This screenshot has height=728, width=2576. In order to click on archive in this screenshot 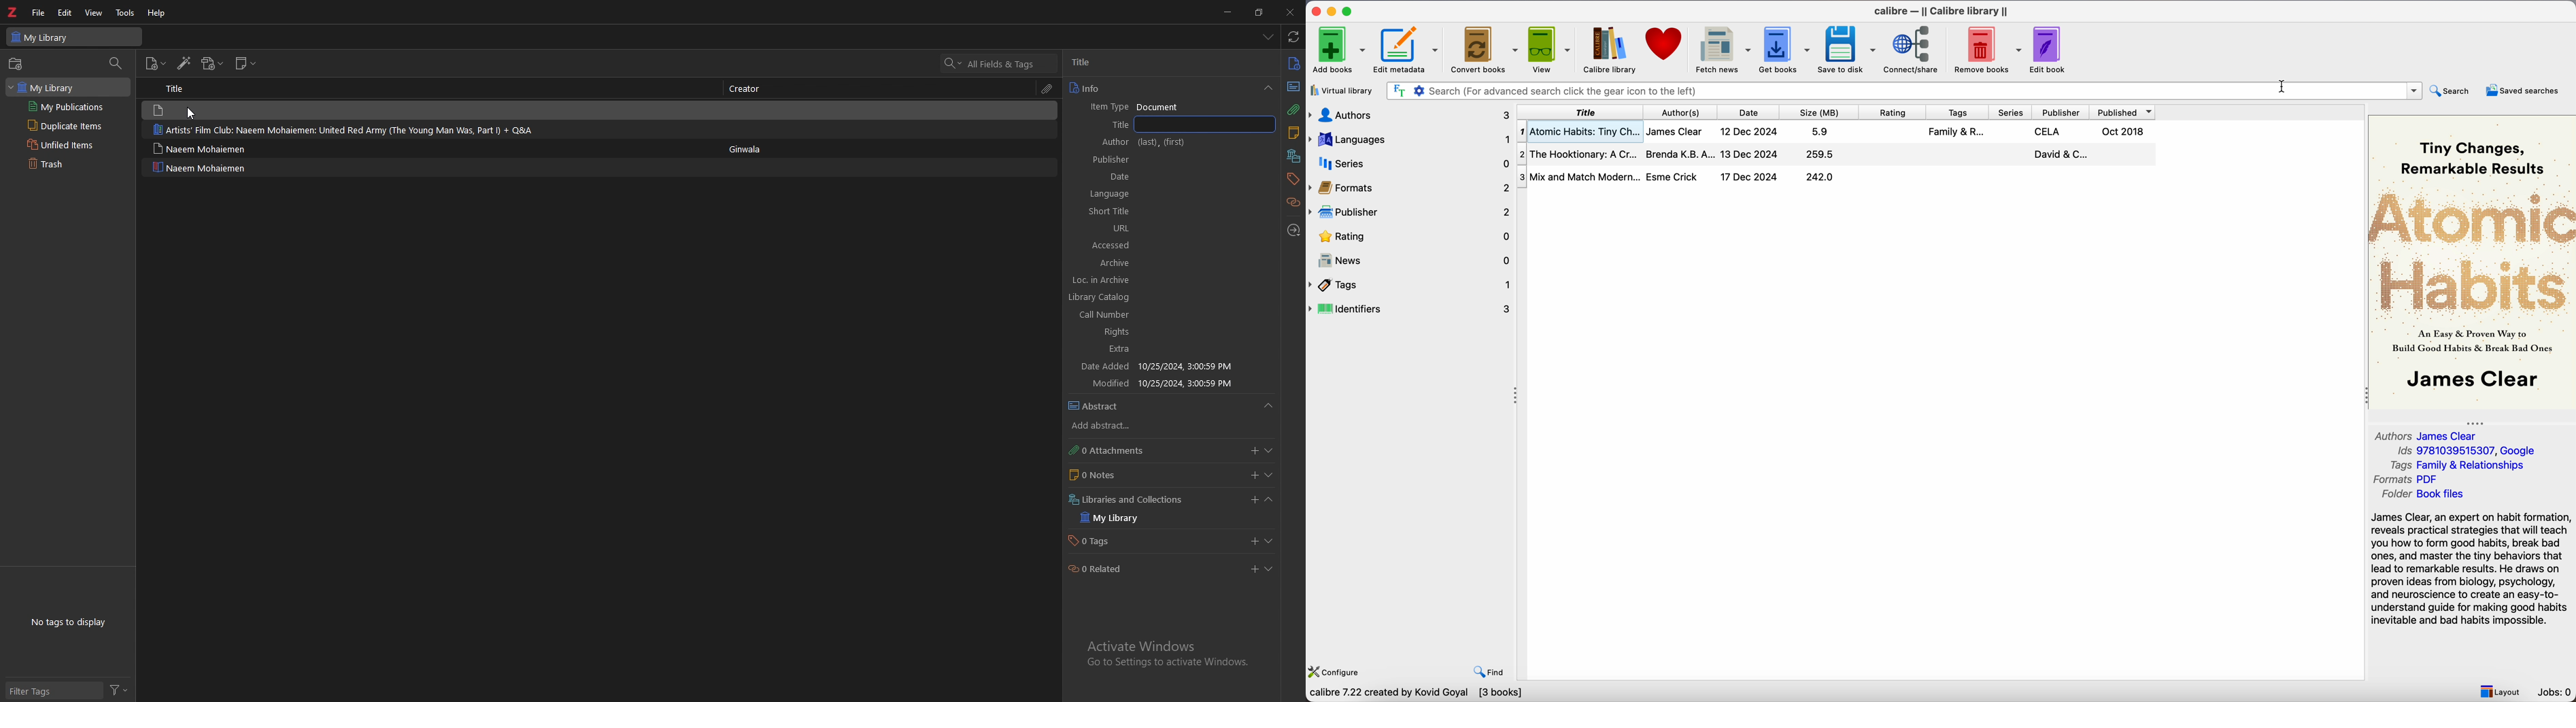, I will do `click(1105, 422)`.